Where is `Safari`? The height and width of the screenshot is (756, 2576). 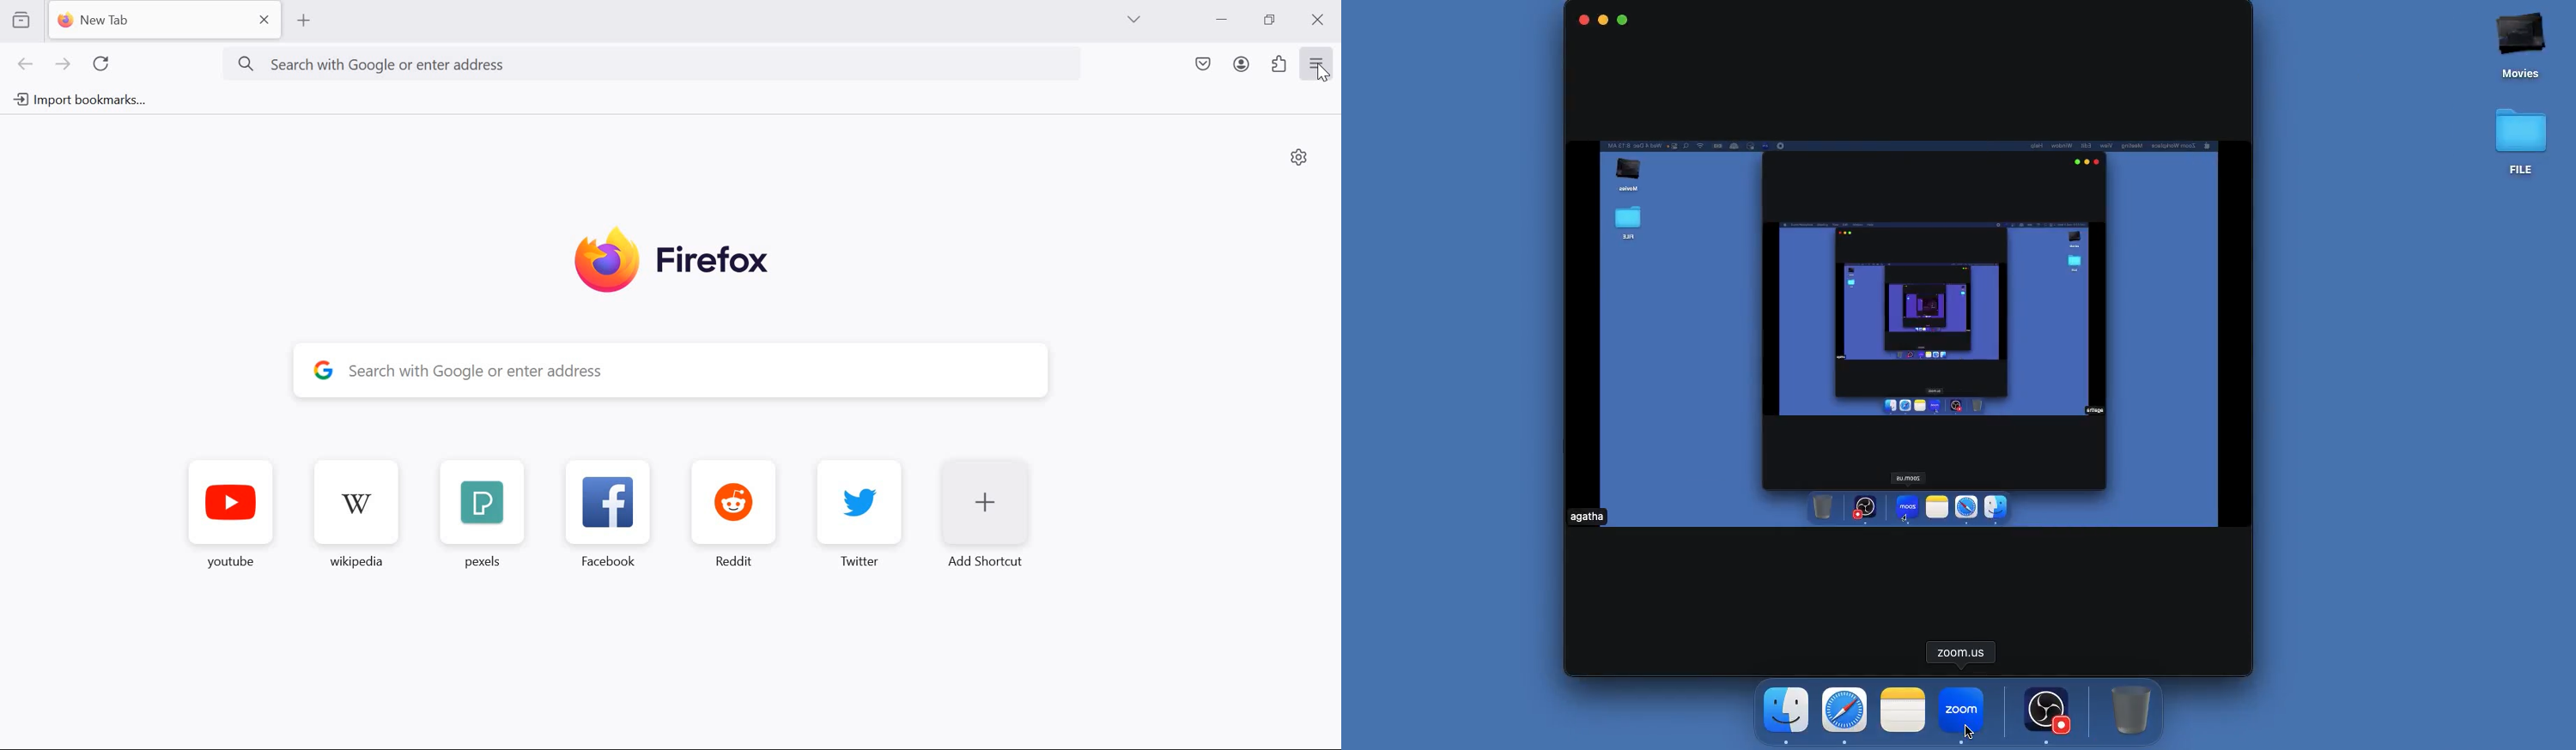
Safari is located at coordinates (1845, 714).